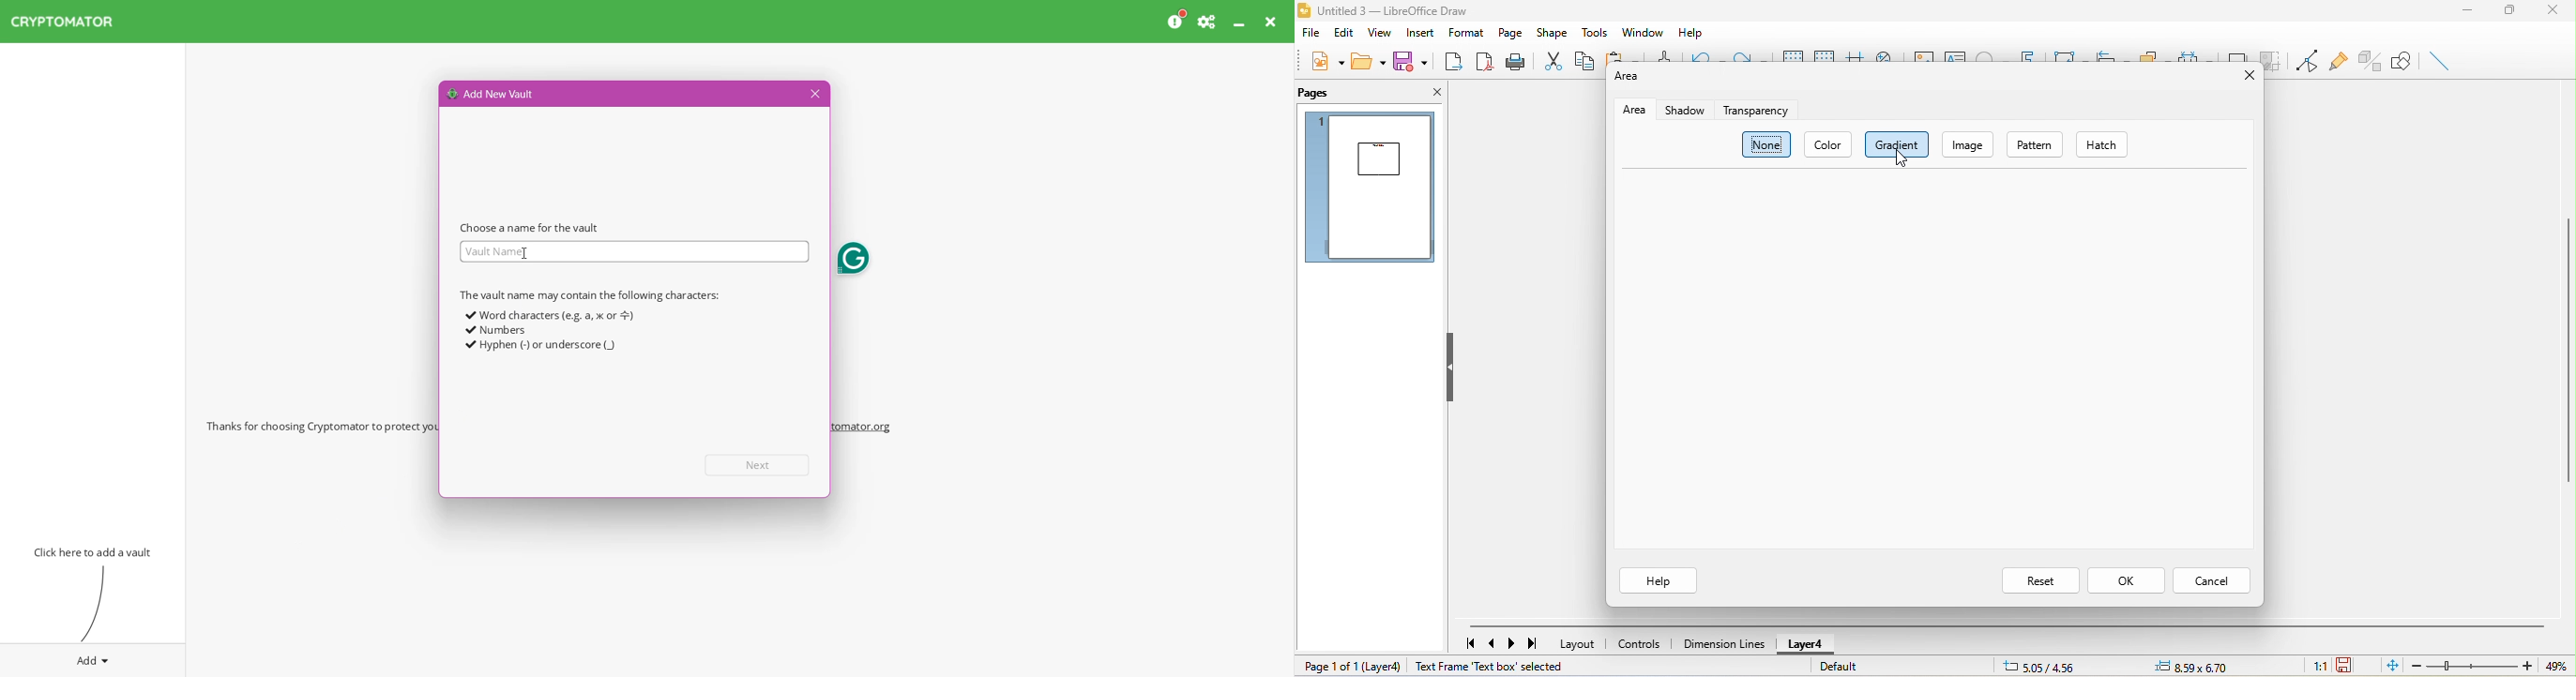 The width and height of the screenshot is (2576, 700). What do you see at coordinates (2510, 10) in the screenshot?
I see `maximize` at bounding box center [2510, 10].